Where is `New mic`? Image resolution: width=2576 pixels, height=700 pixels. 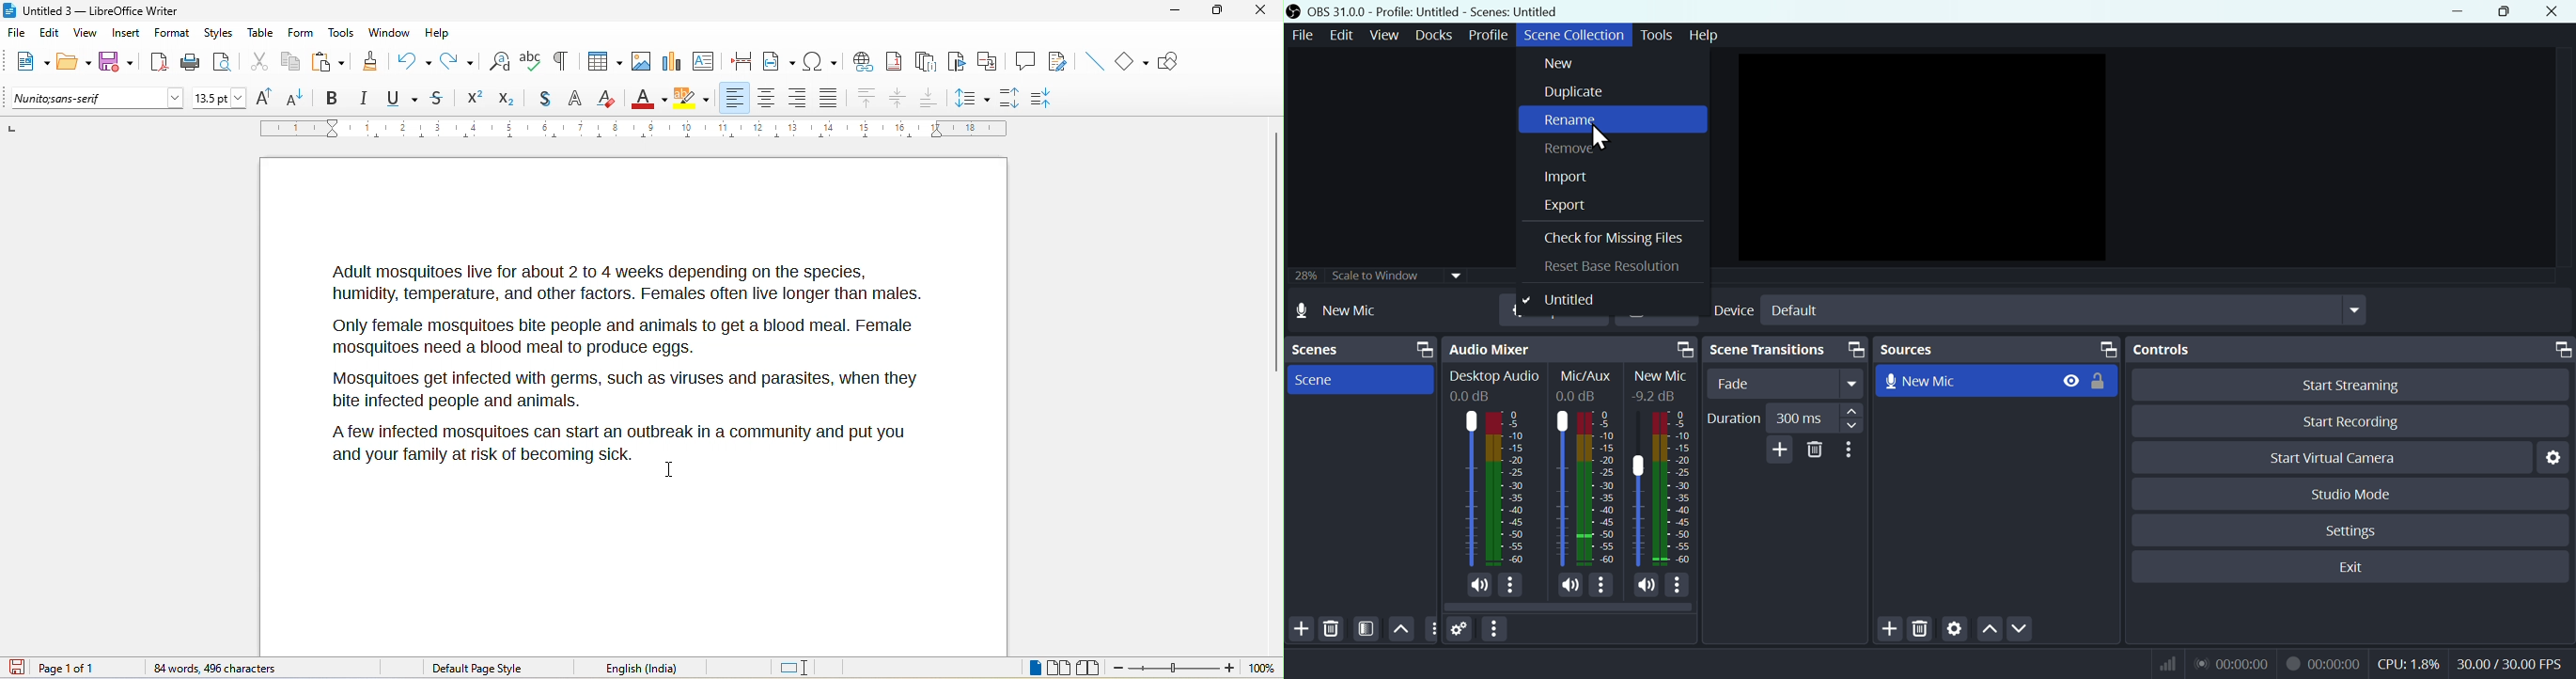 New mic is located at coordinates (1997, 383).